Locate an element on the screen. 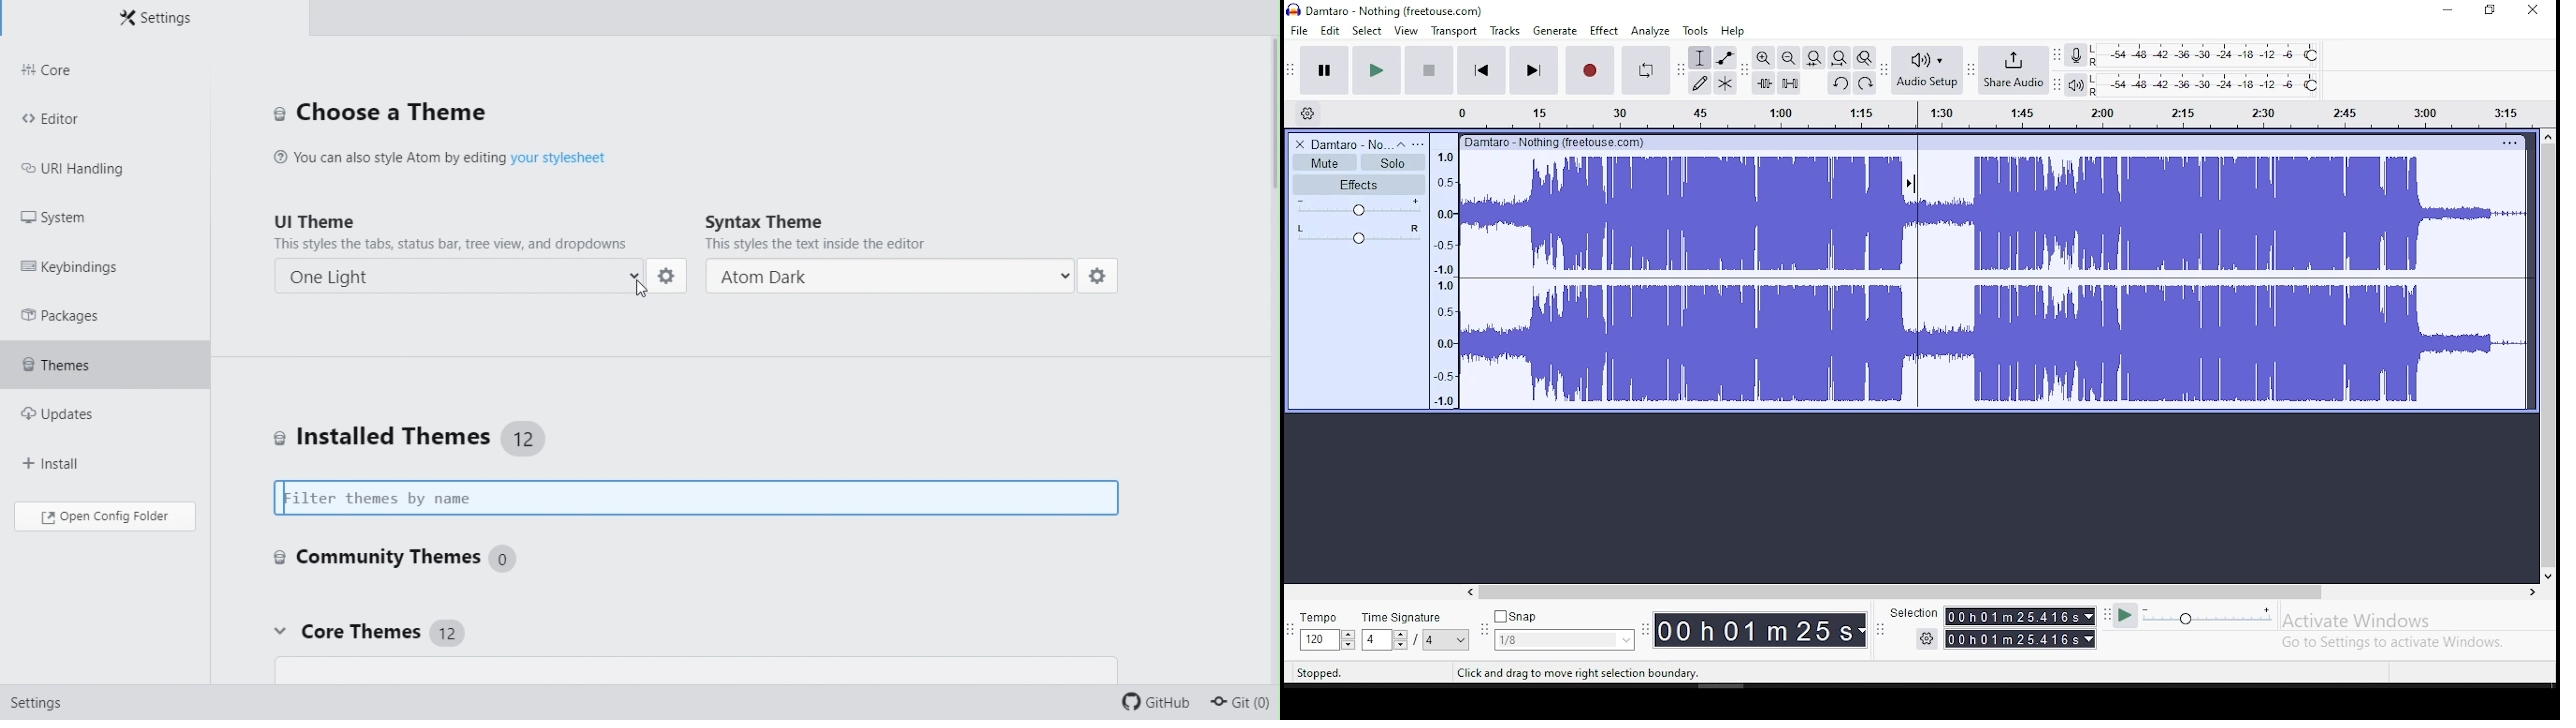 This screenshot has width=2576, height=728. delete track is located at coordinates (1300, 143).